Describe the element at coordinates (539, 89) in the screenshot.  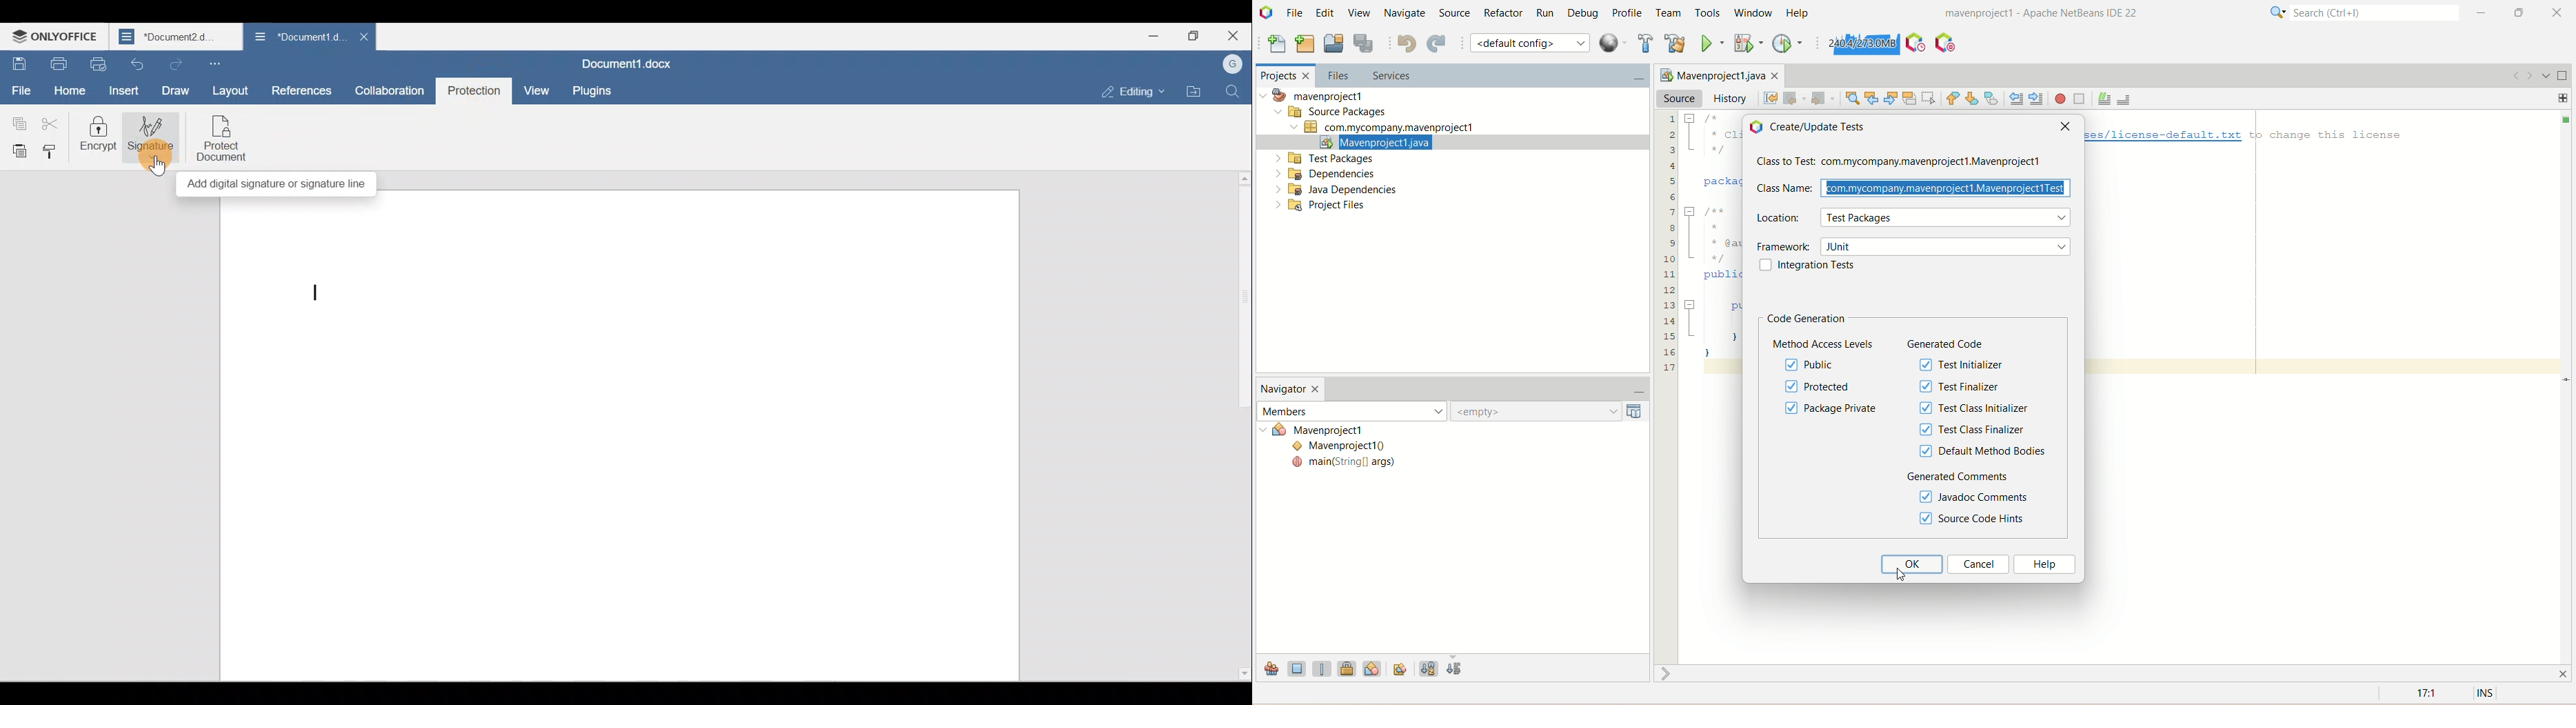
I see `View` at that location.